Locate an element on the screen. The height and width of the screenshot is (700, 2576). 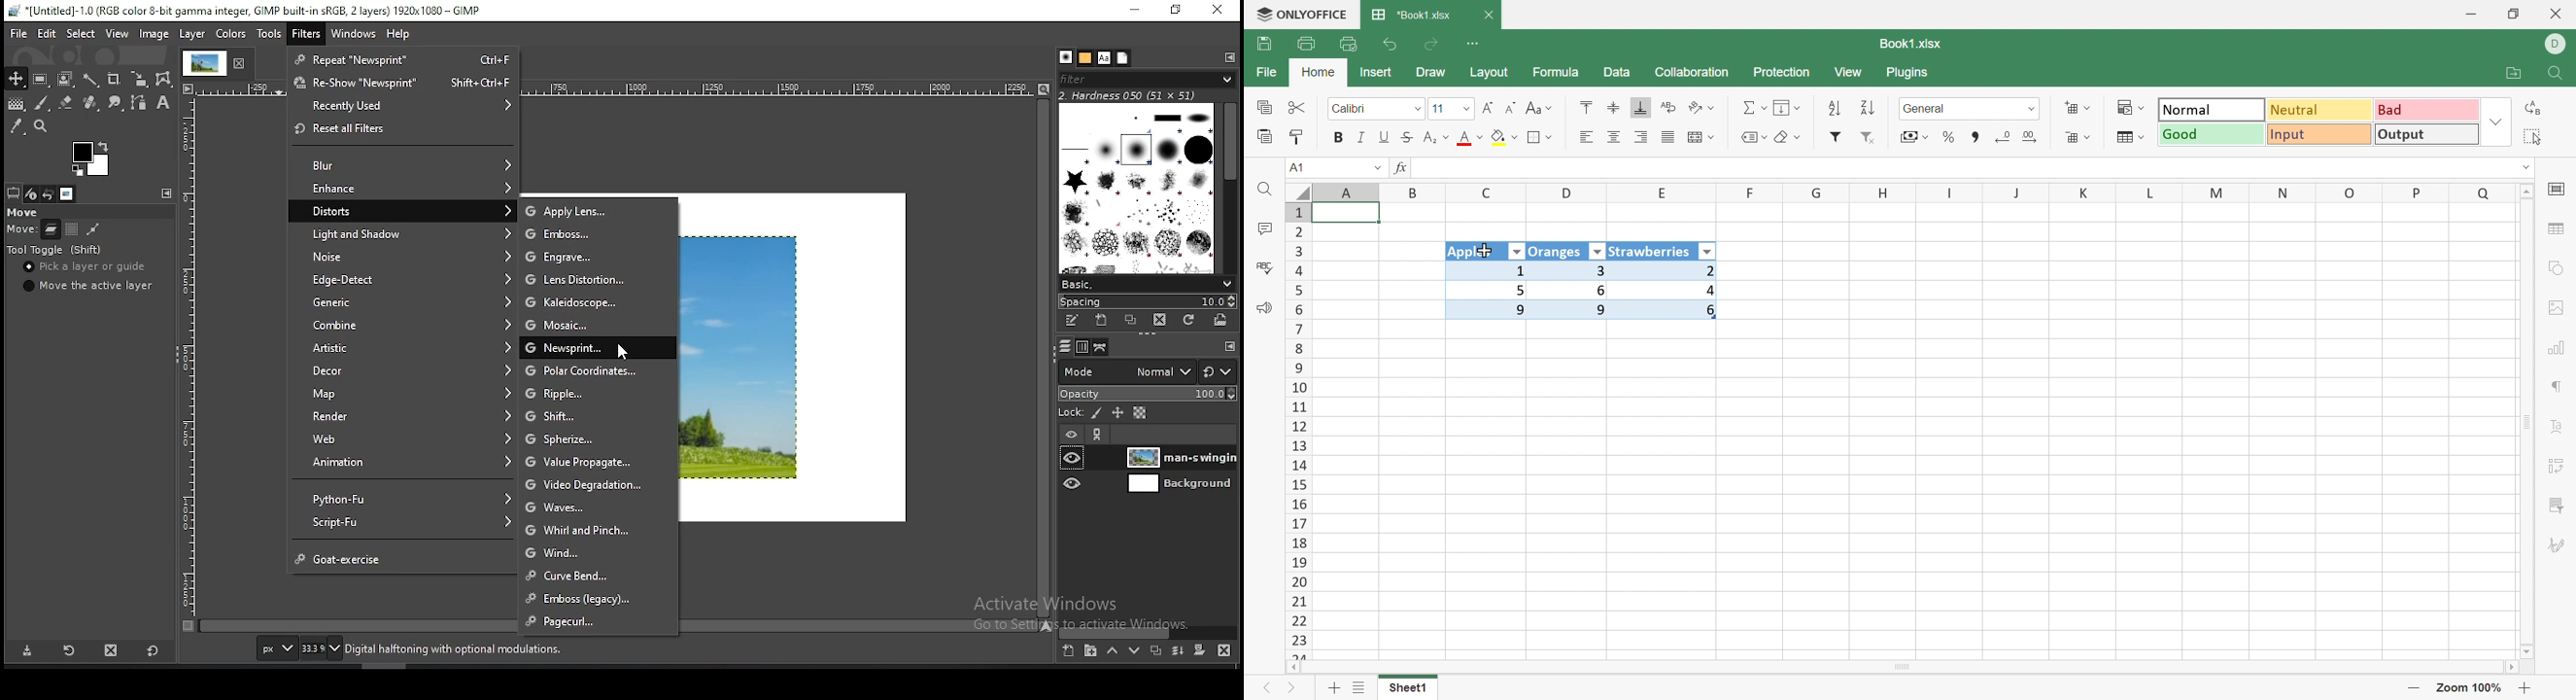
Scroll bar is located at coordinates (1907, 667).